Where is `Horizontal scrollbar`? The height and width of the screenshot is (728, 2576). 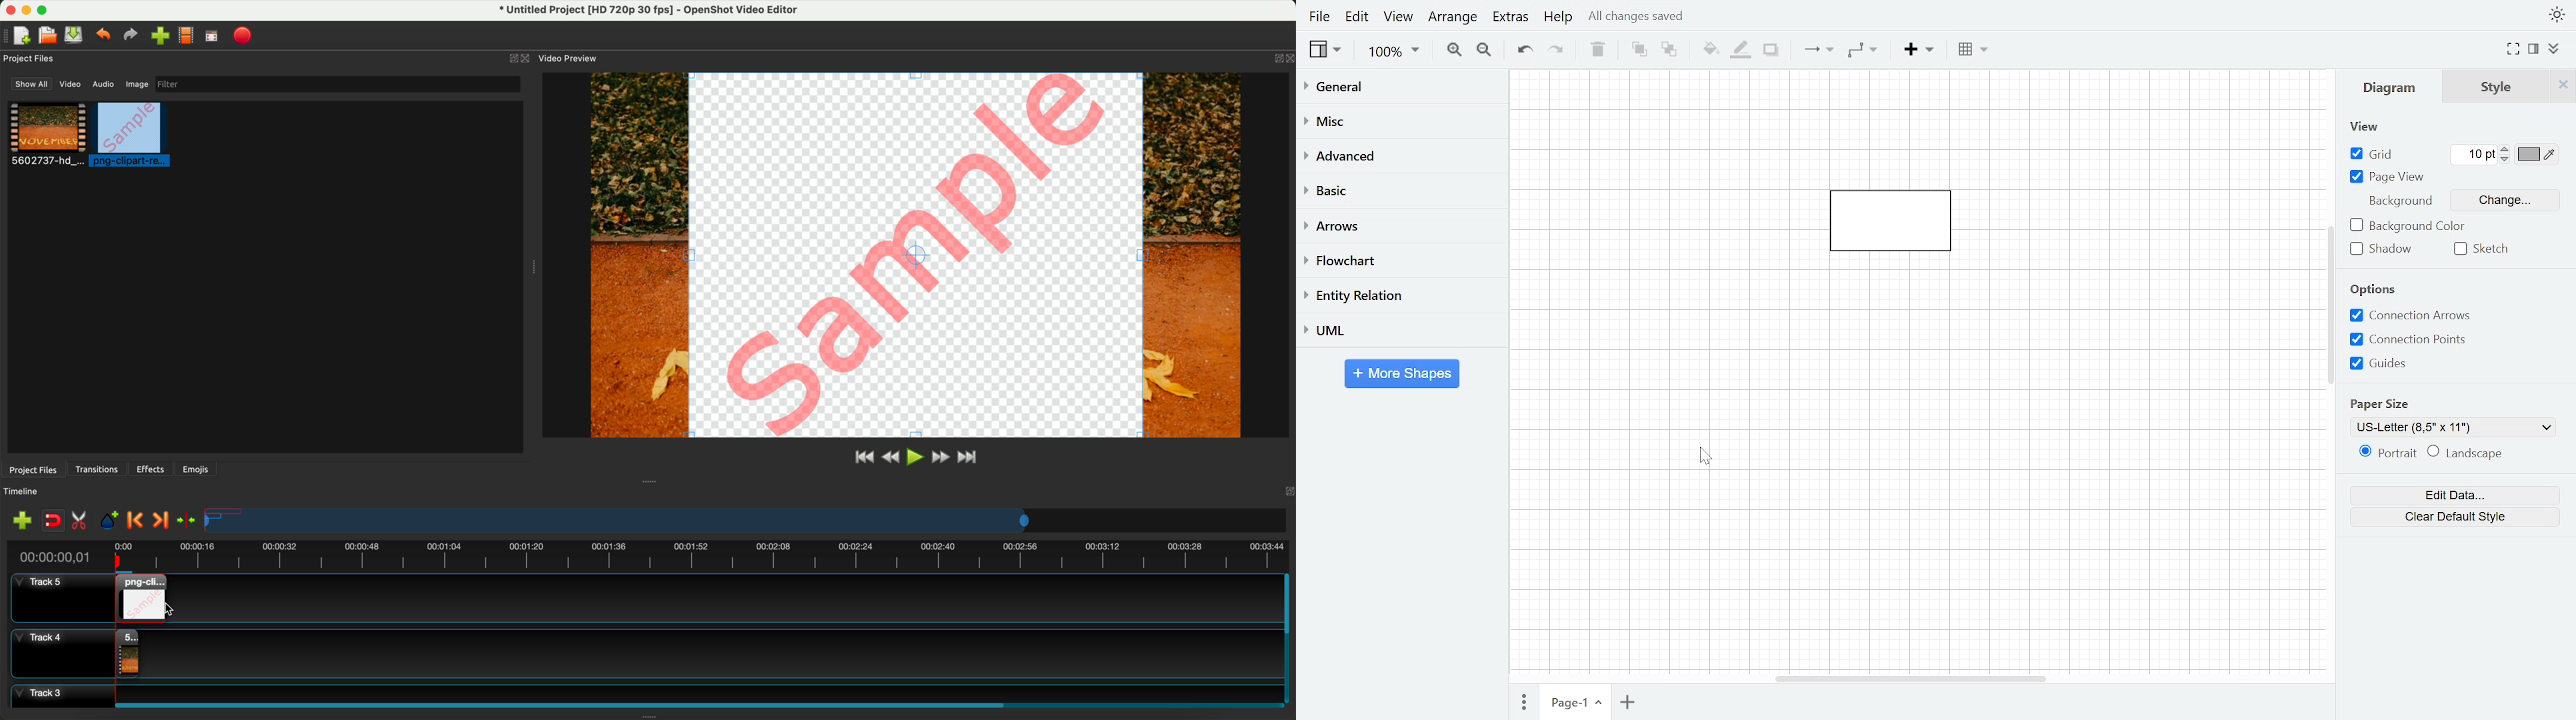 Horizontal scrollbar is located at coordinates (1911, 681).